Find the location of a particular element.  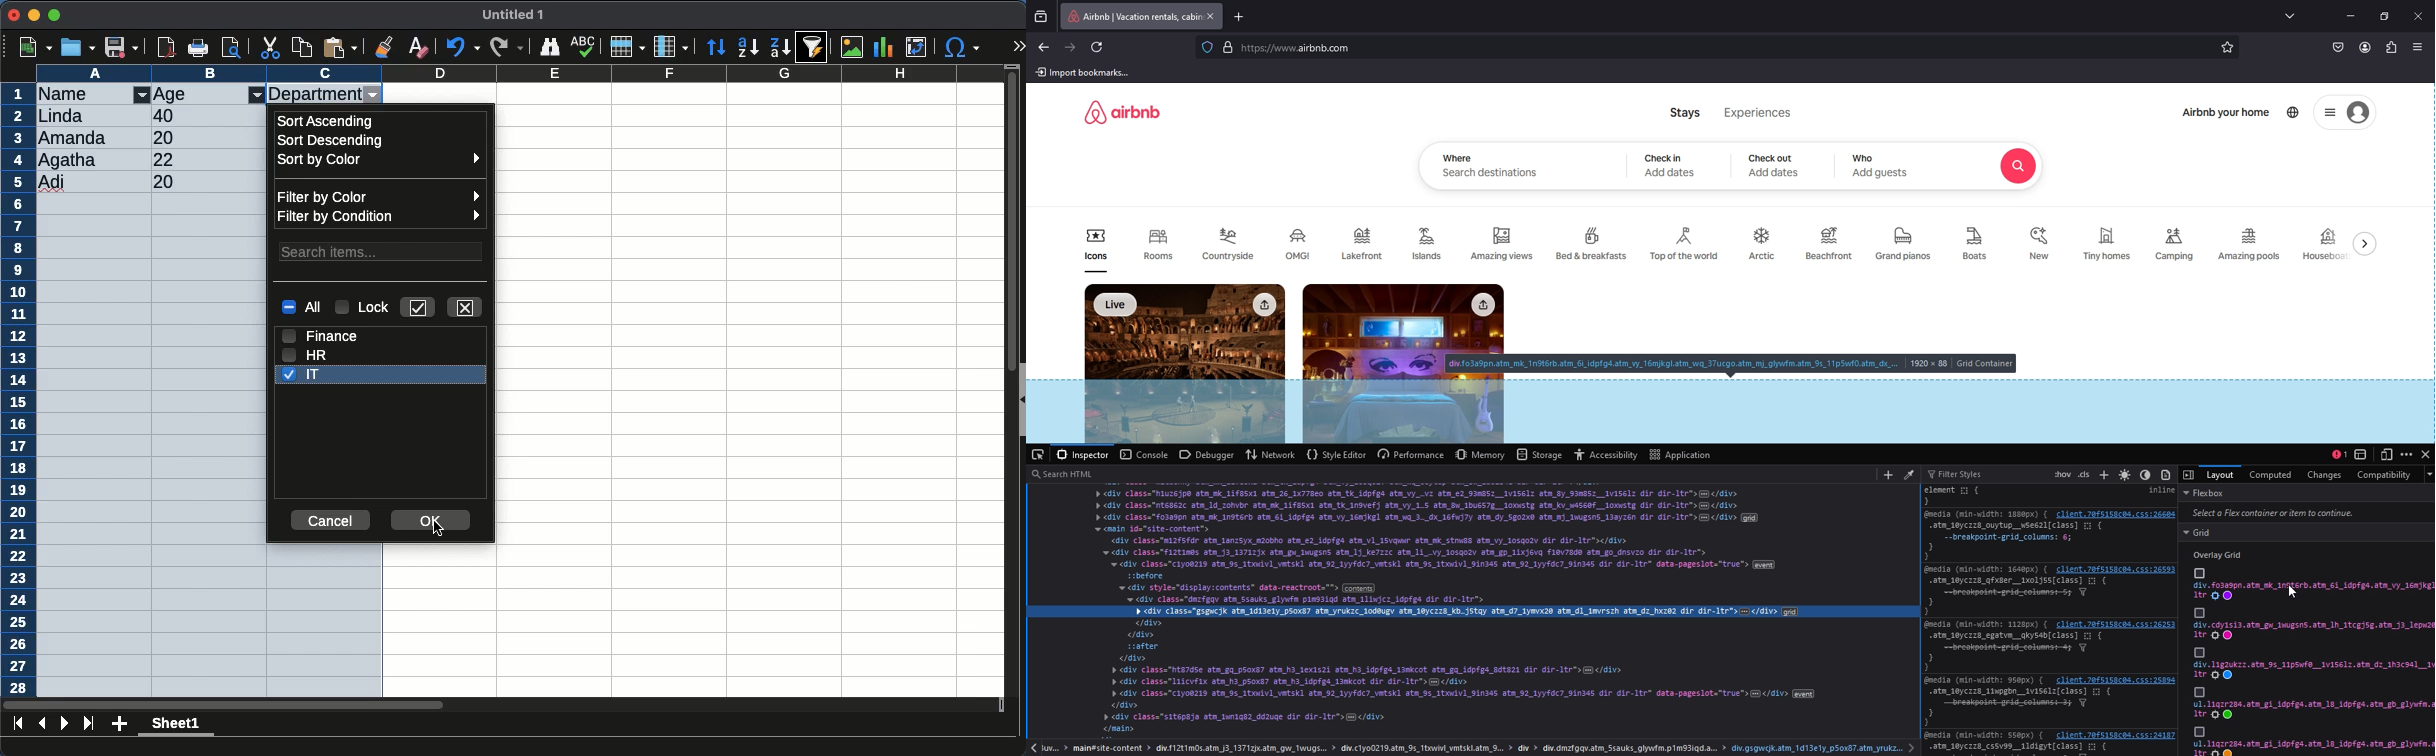

sort is located at coordinates (718, 47).